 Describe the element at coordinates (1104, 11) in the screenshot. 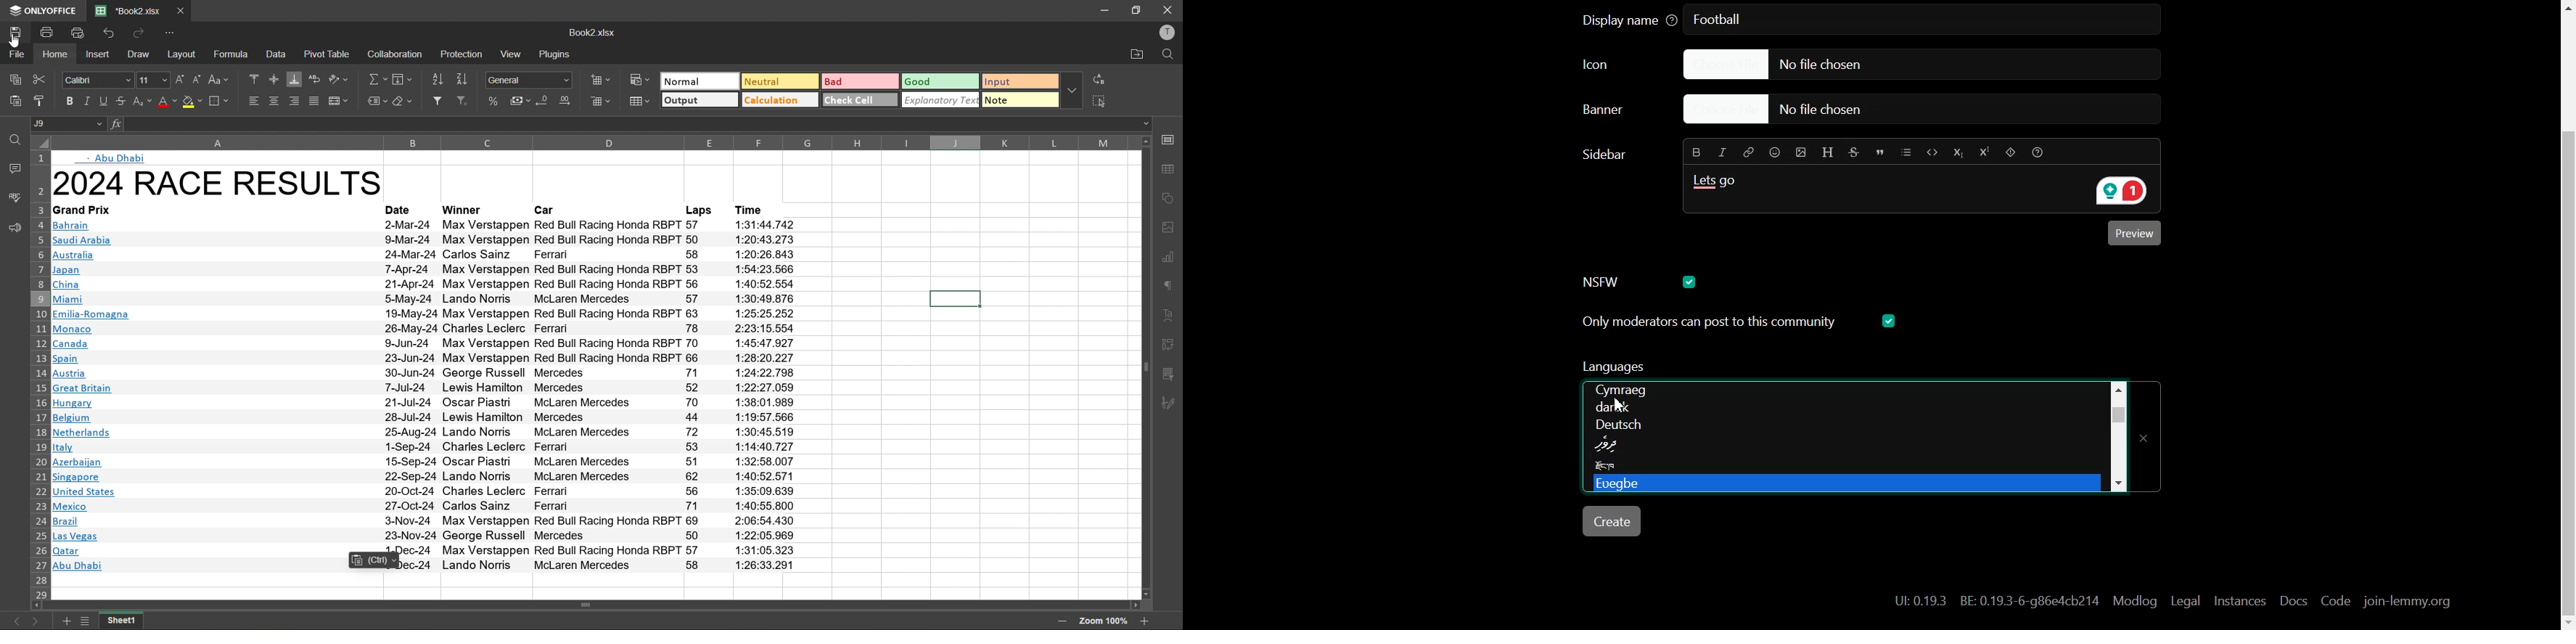

I see `minimize` at that location.